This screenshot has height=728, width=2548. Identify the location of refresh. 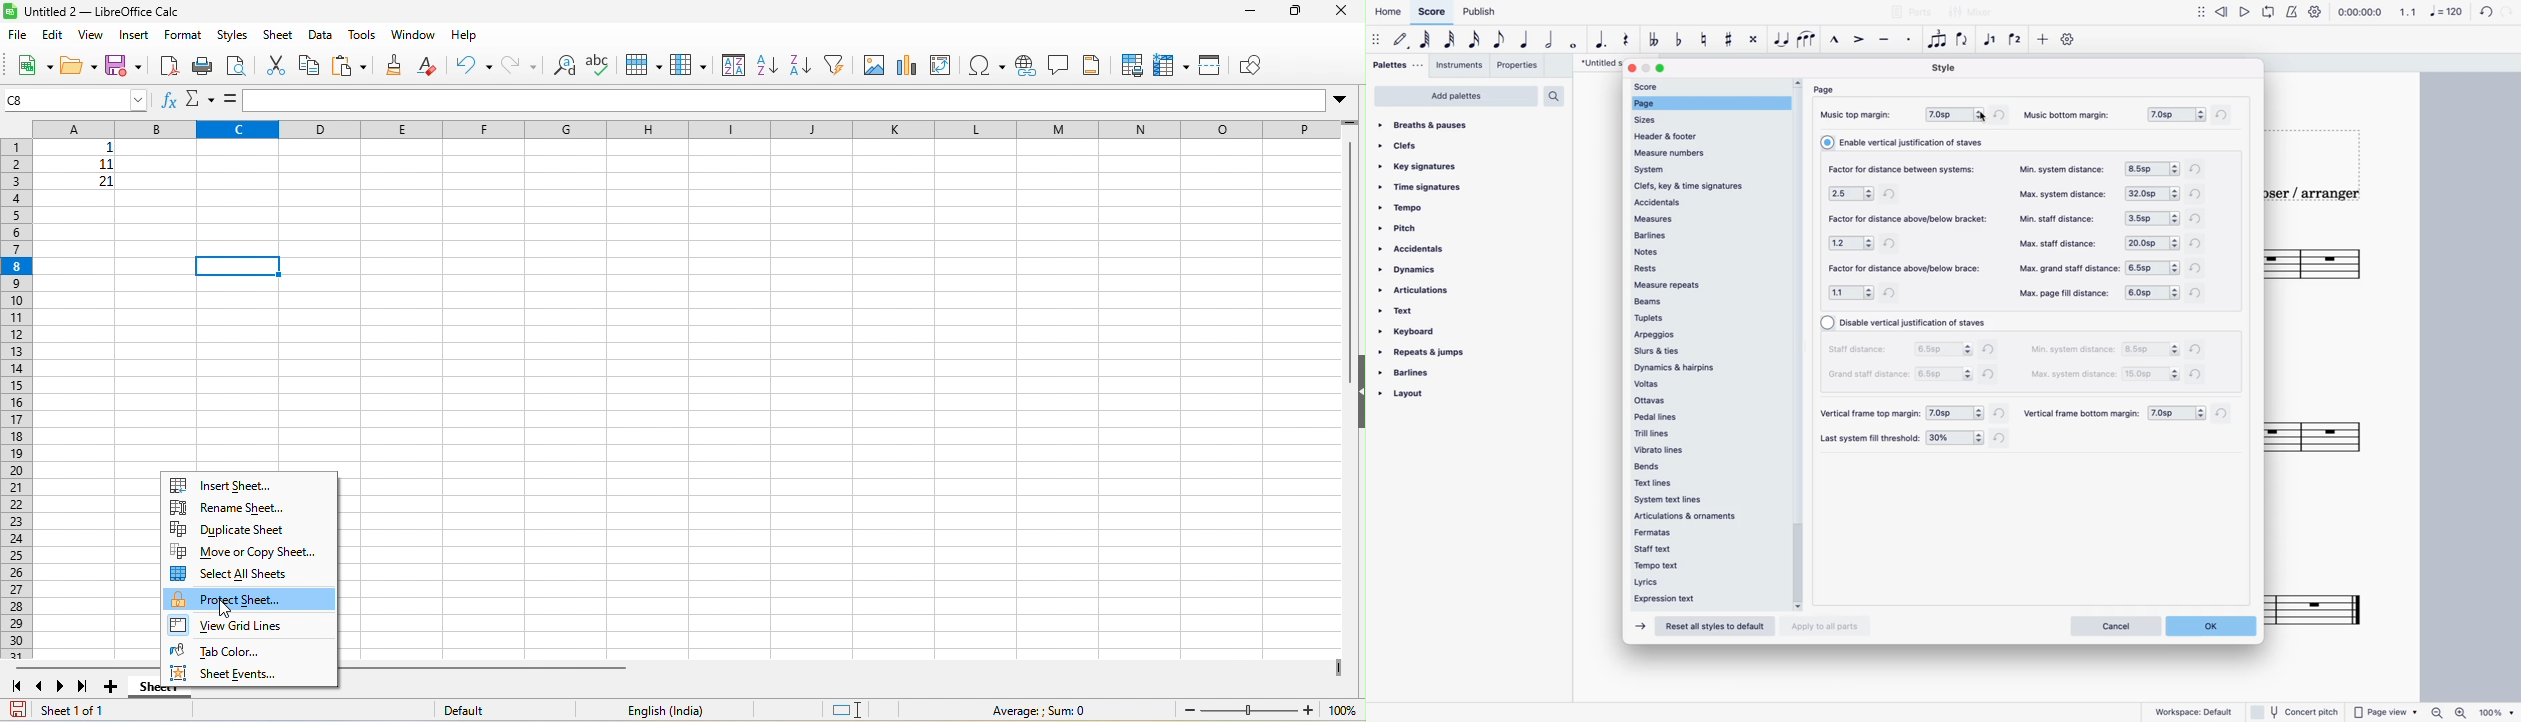
(2199, 270).